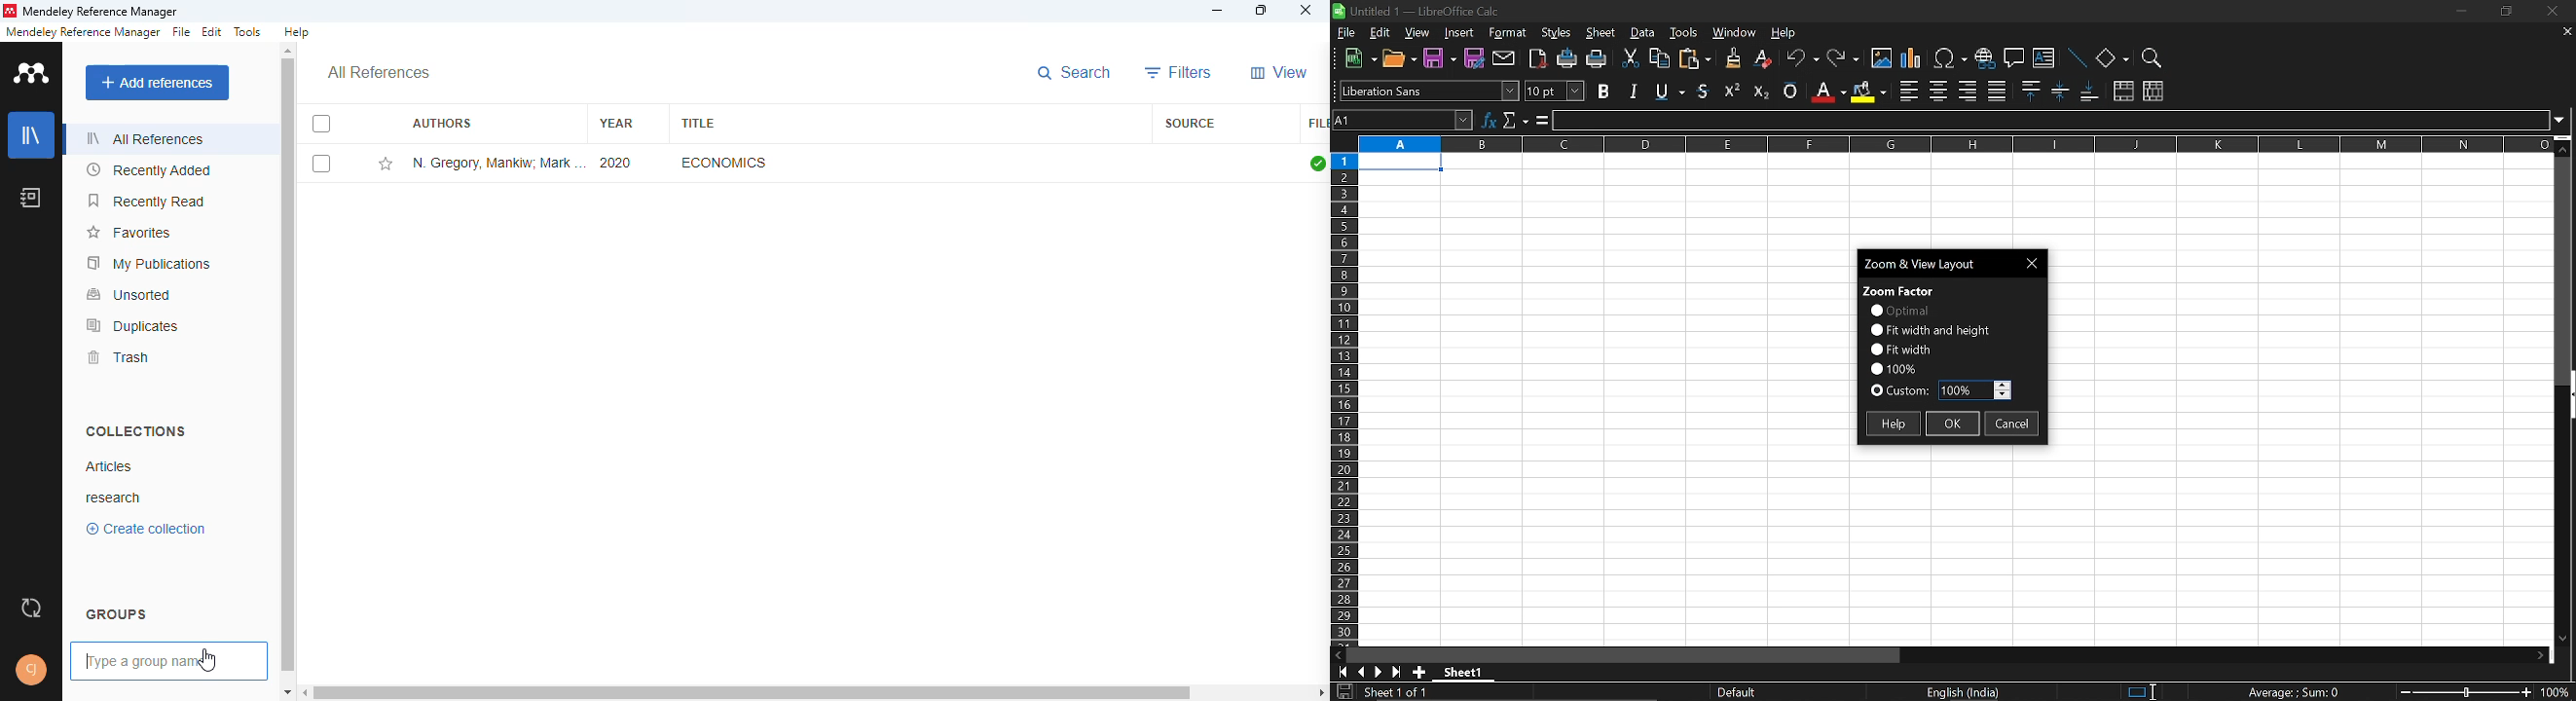  I want to click on shapes, so click(2112, 59).